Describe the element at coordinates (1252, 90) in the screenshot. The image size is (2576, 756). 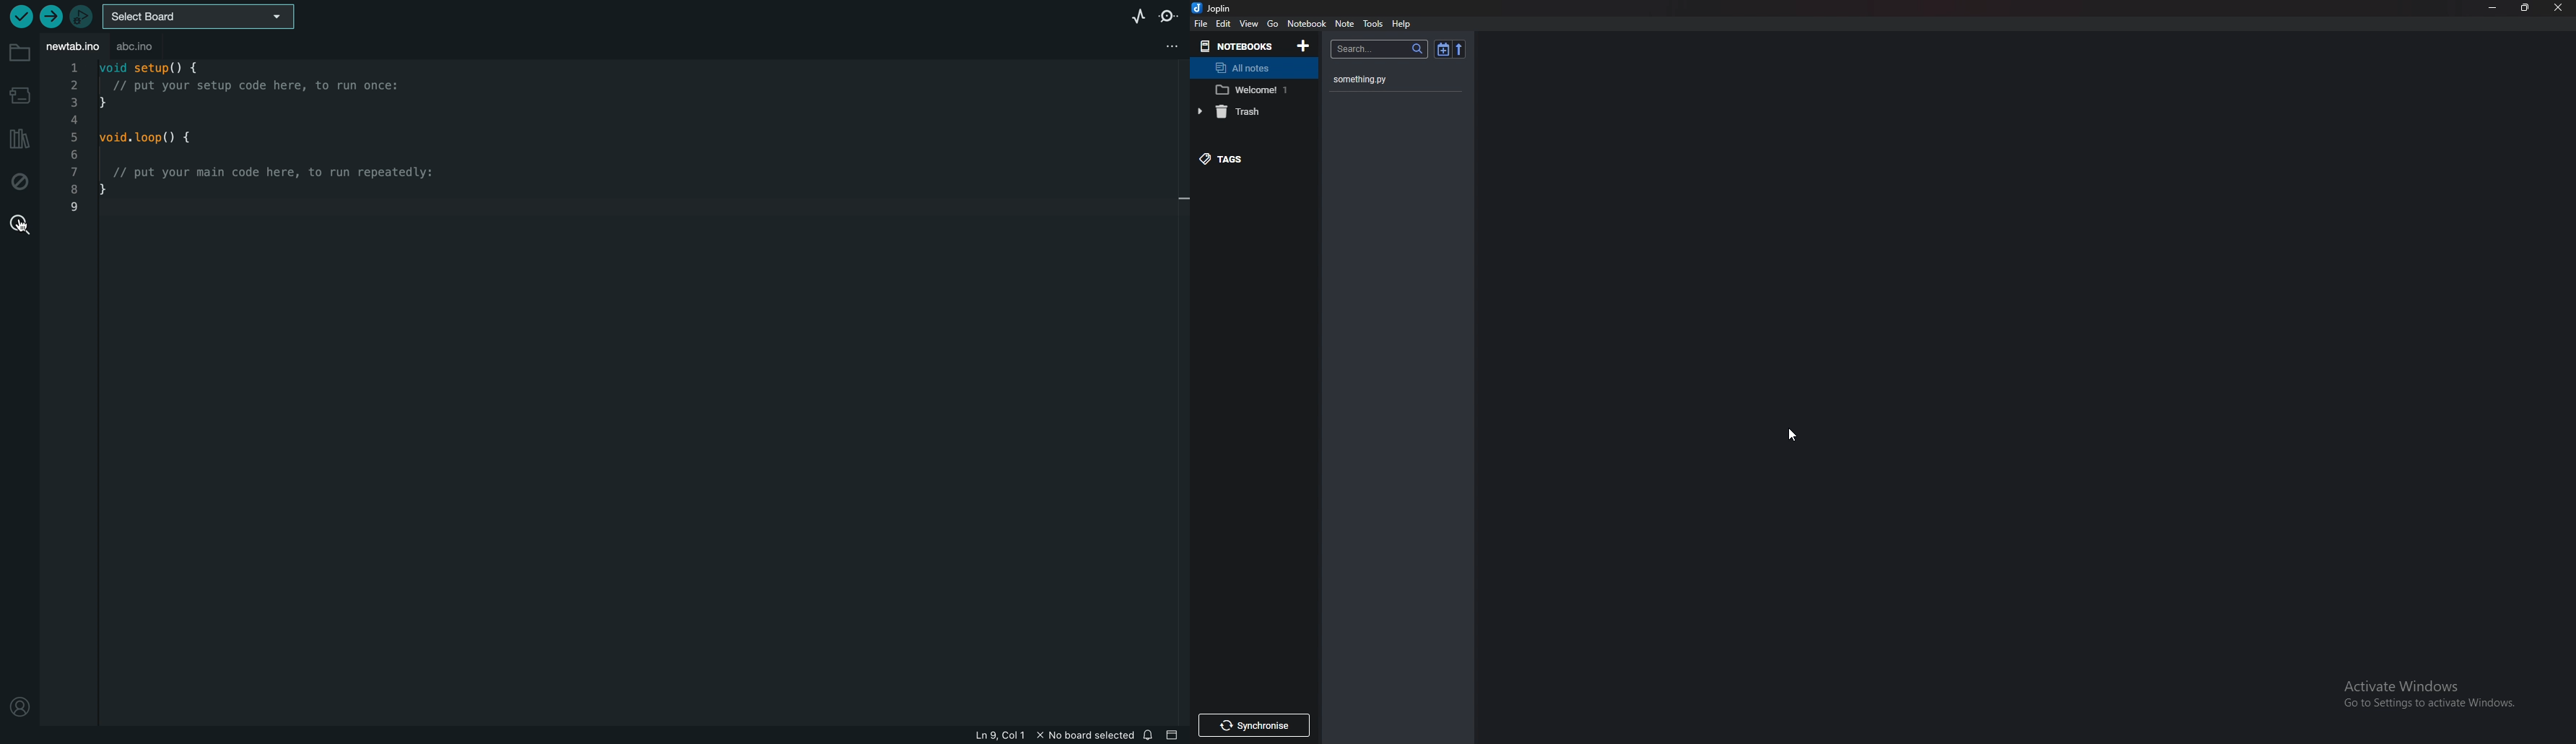
I see `welcome 1` at that location.